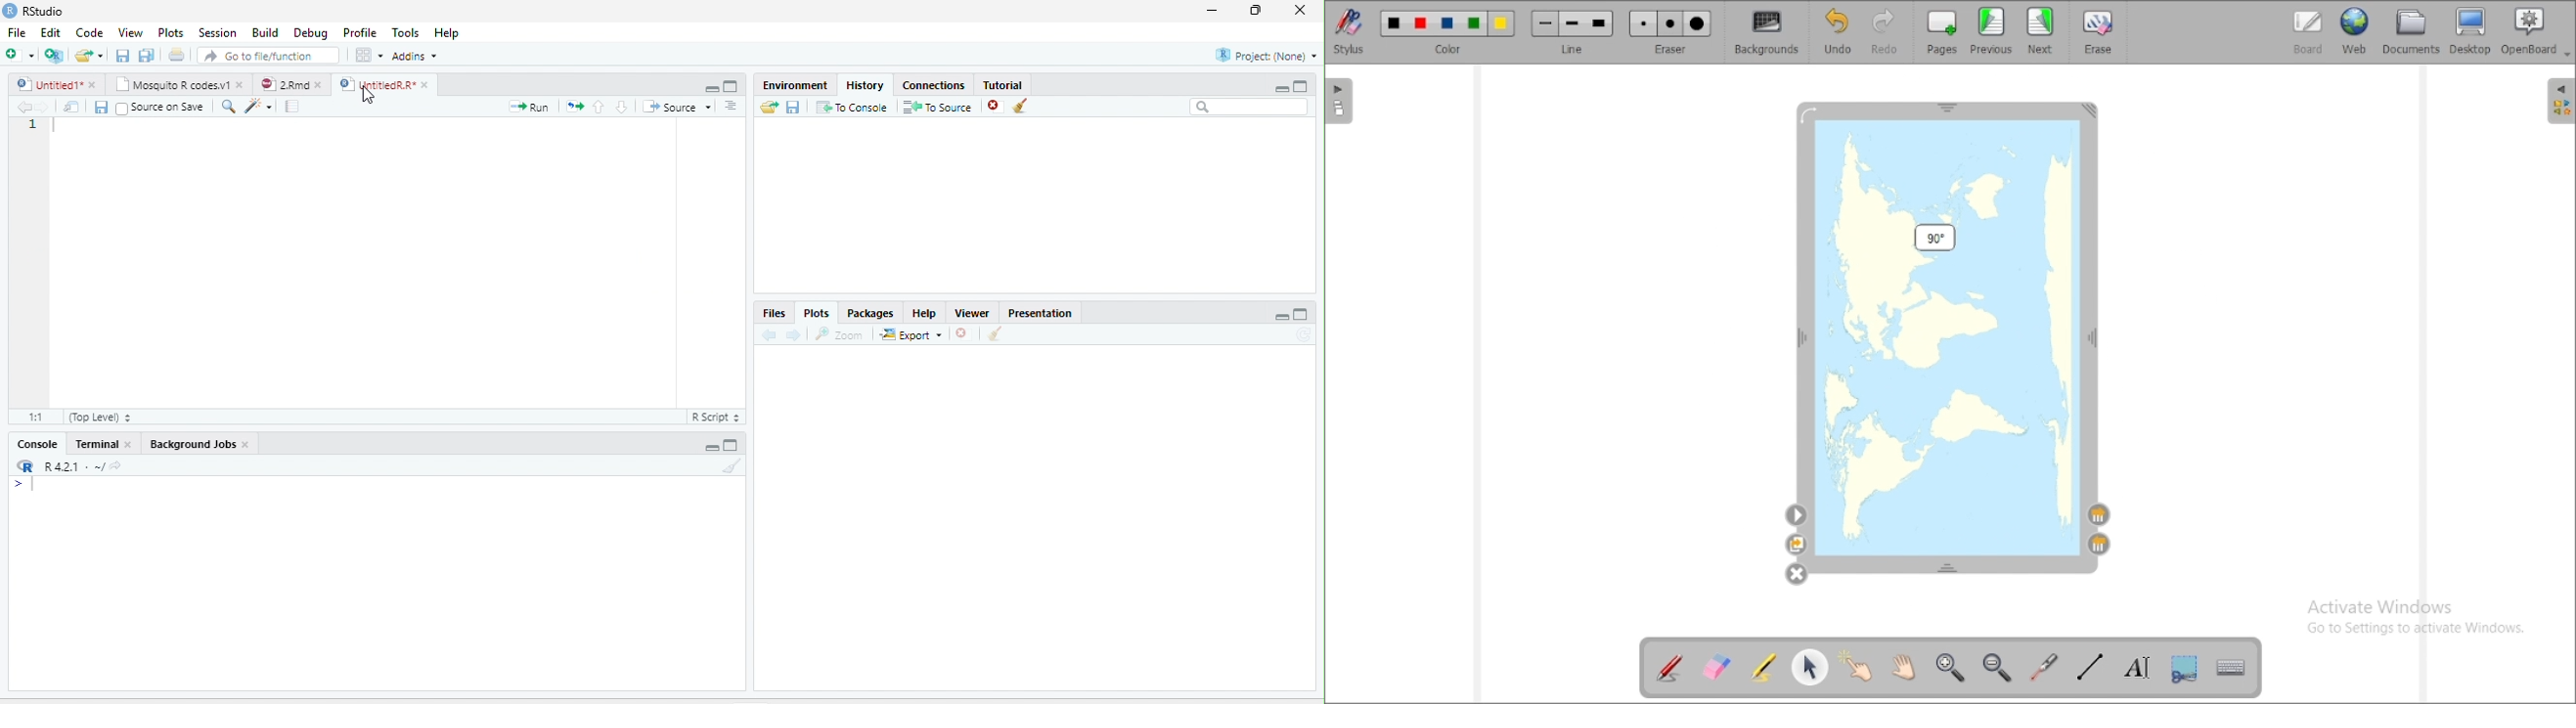 The width and height of the screenshot is (2576, 728). What do you see at coordinates (171, 32) in the screenshot?
I see `Plots` at bounding box center [171, 32].